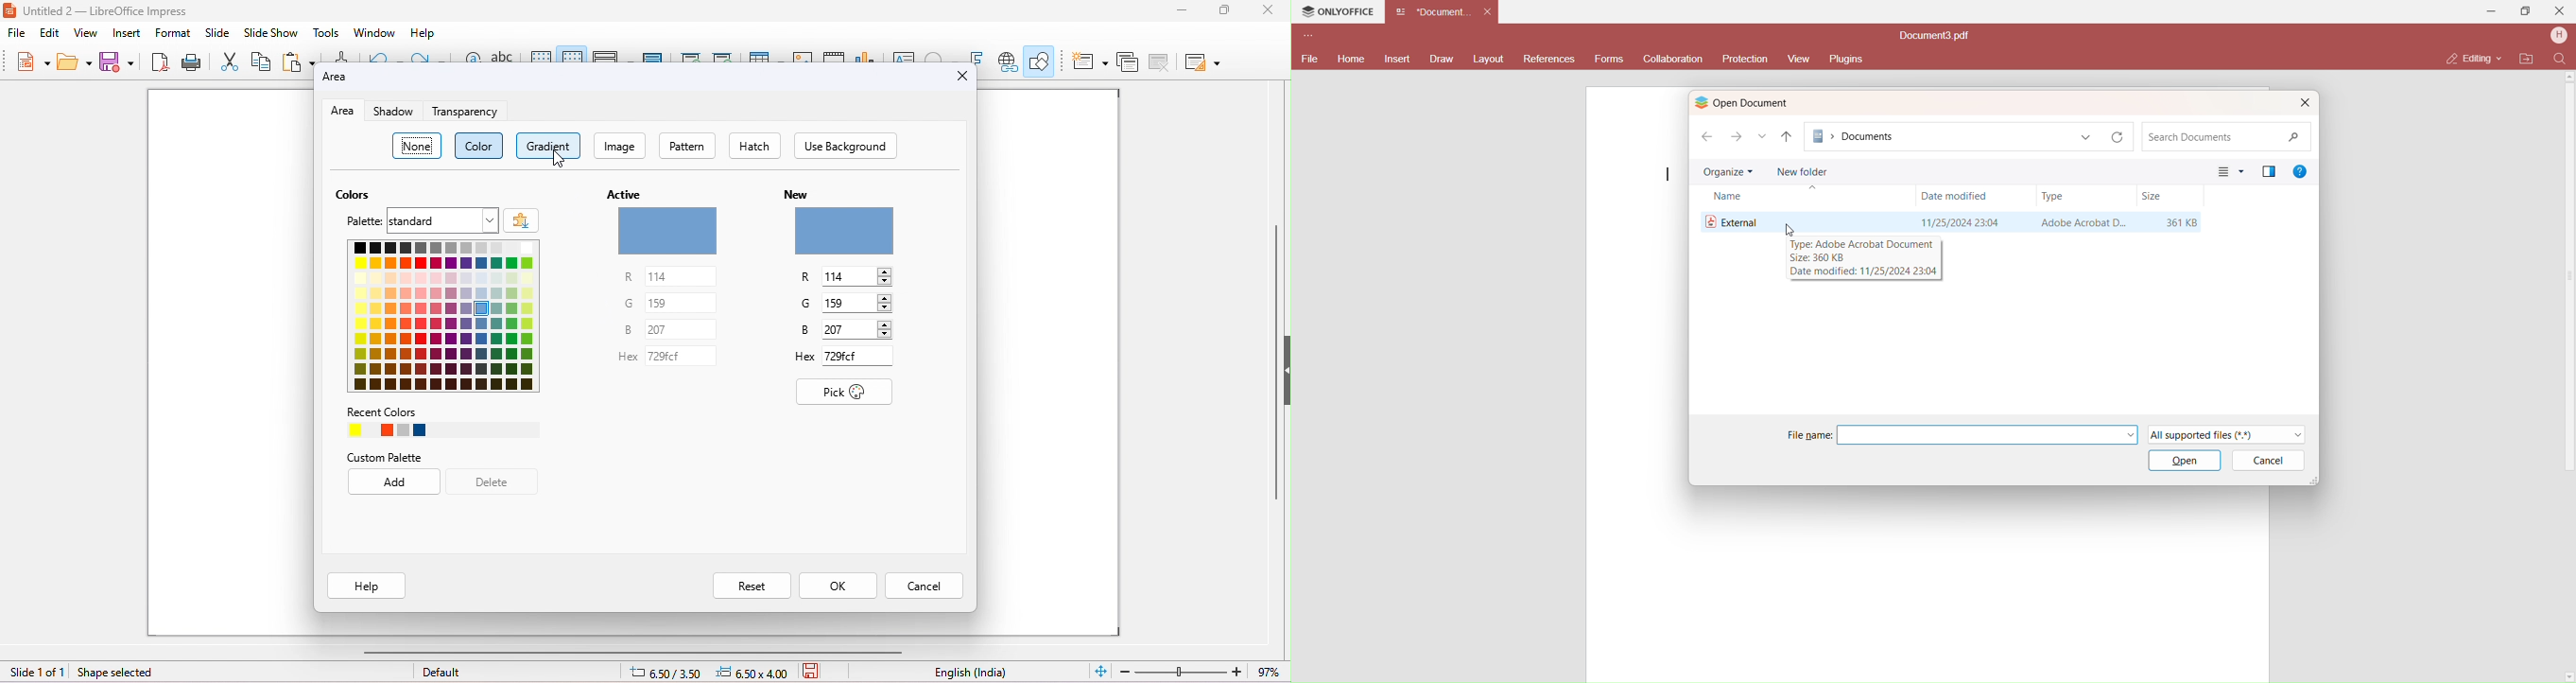 The height and width of the screenshot is (700, 2576). What do you see at coordinates (86, 33) in the screenshot?
I see `view` at bounding box center [86, 33].